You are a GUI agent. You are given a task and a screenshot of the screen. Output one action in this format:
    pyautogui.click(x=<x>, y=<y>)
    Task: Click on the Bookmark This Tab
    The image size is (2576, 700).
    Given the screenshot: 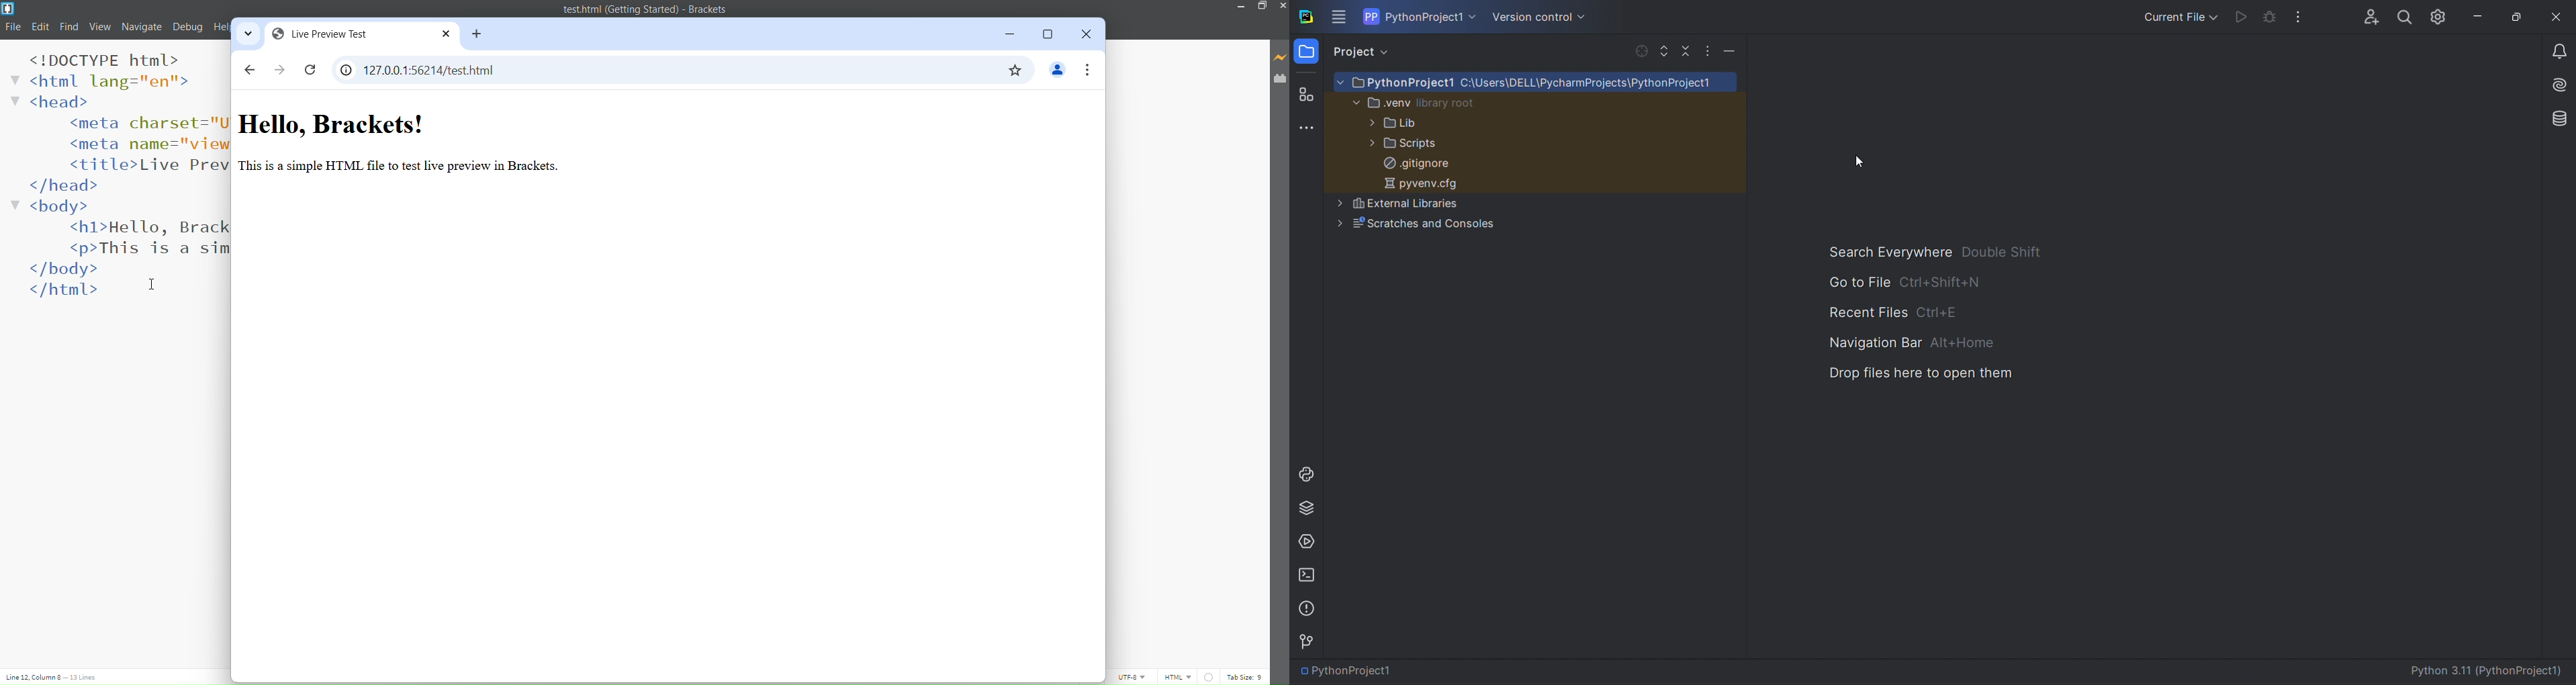 What is the action you would take?
    pyautogui.click(x=1015, y=71)
    